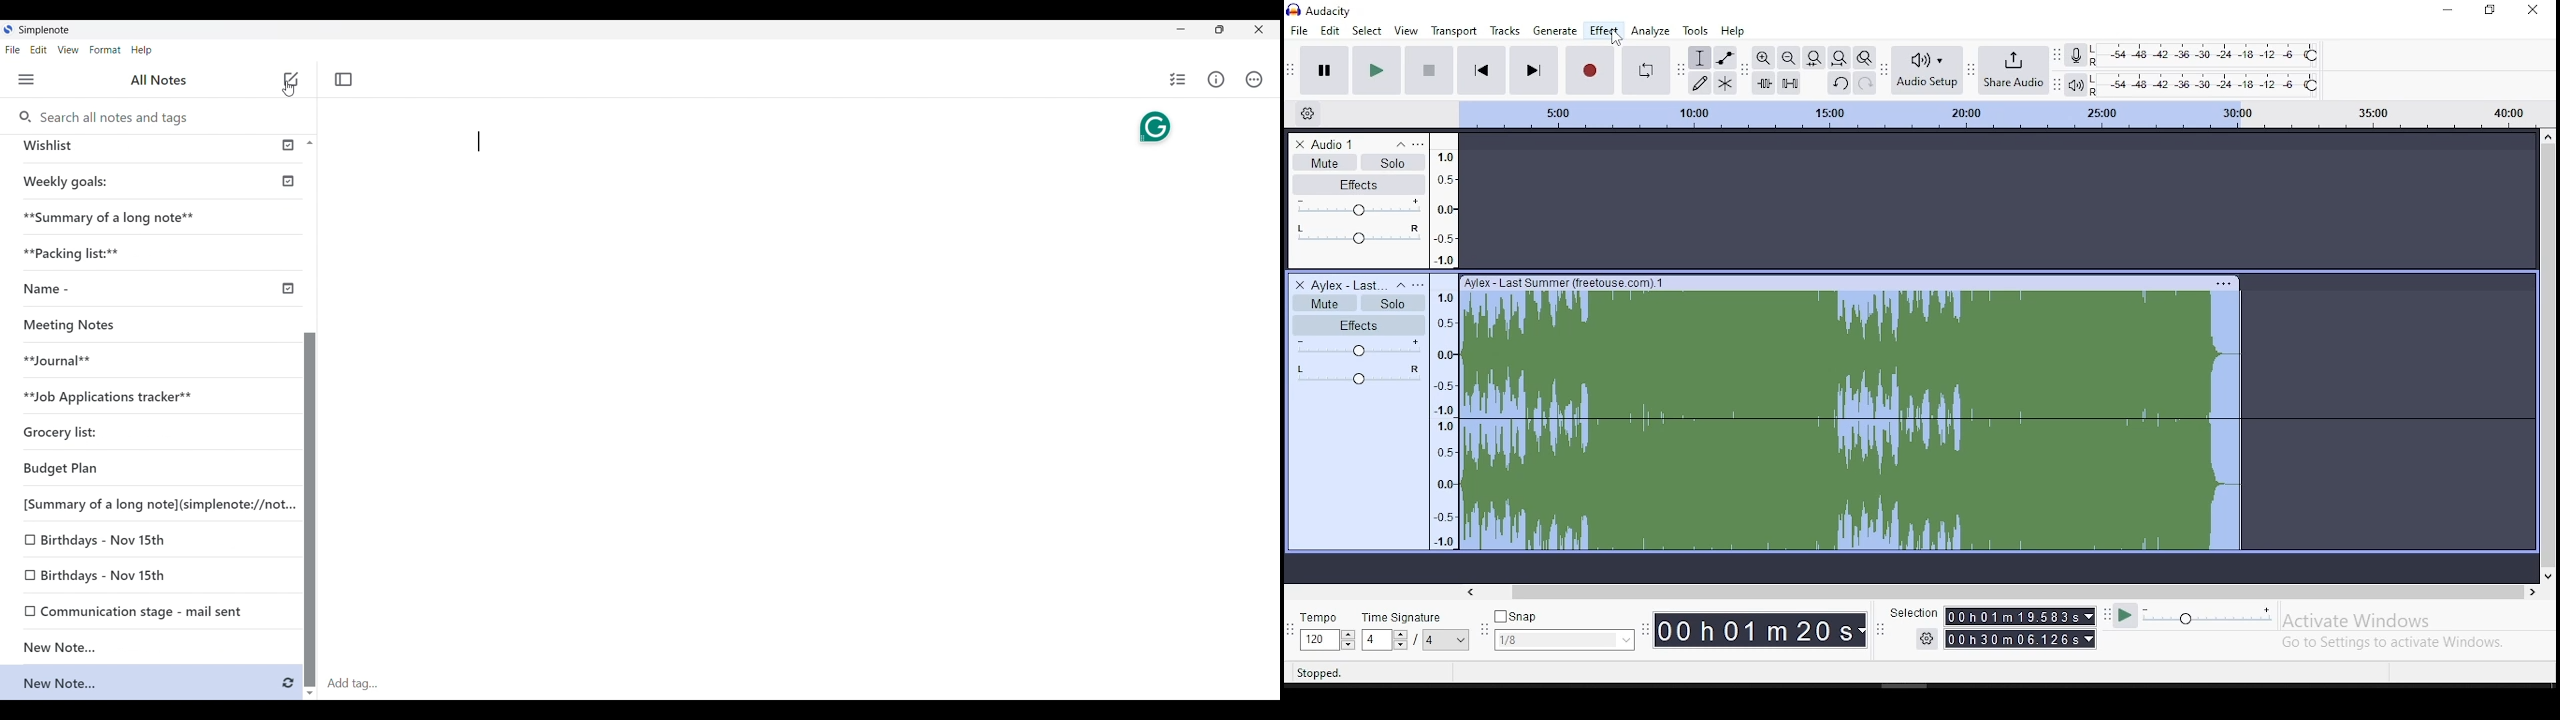  I want to click on Minimize, so click(1181, 29).